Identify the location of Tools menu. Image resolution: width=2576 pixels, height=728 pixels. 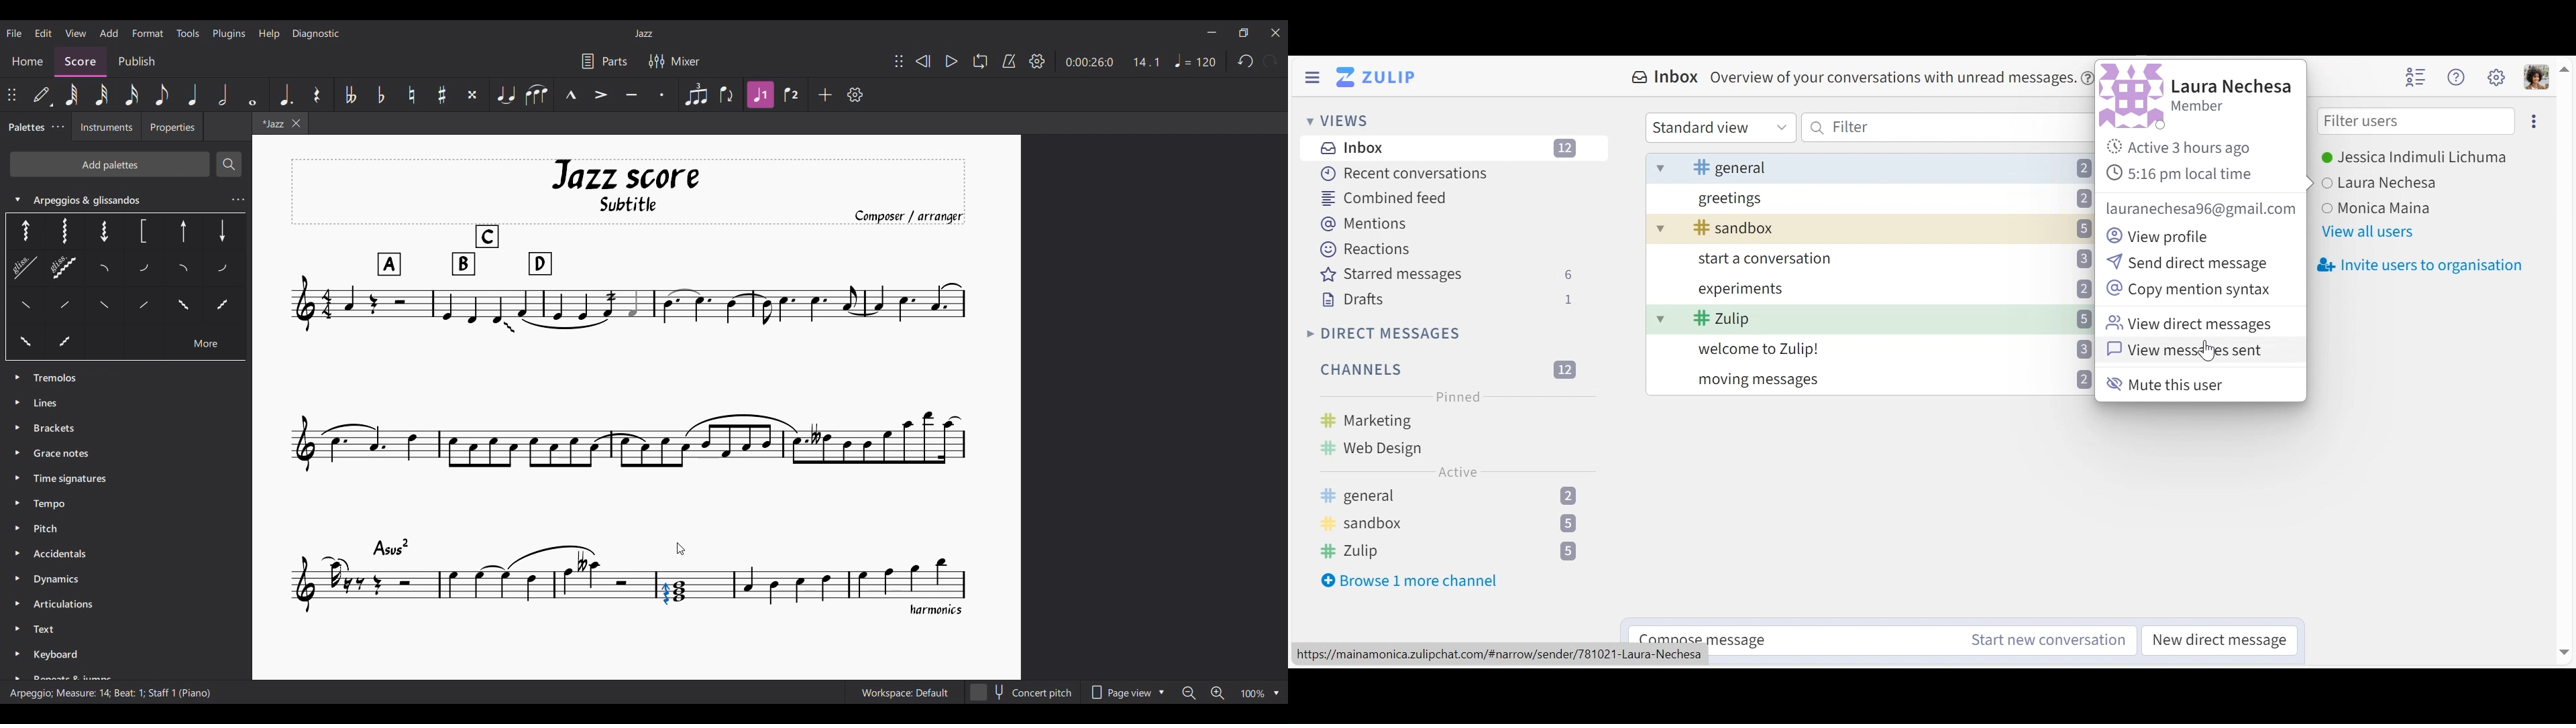
(187, 33).